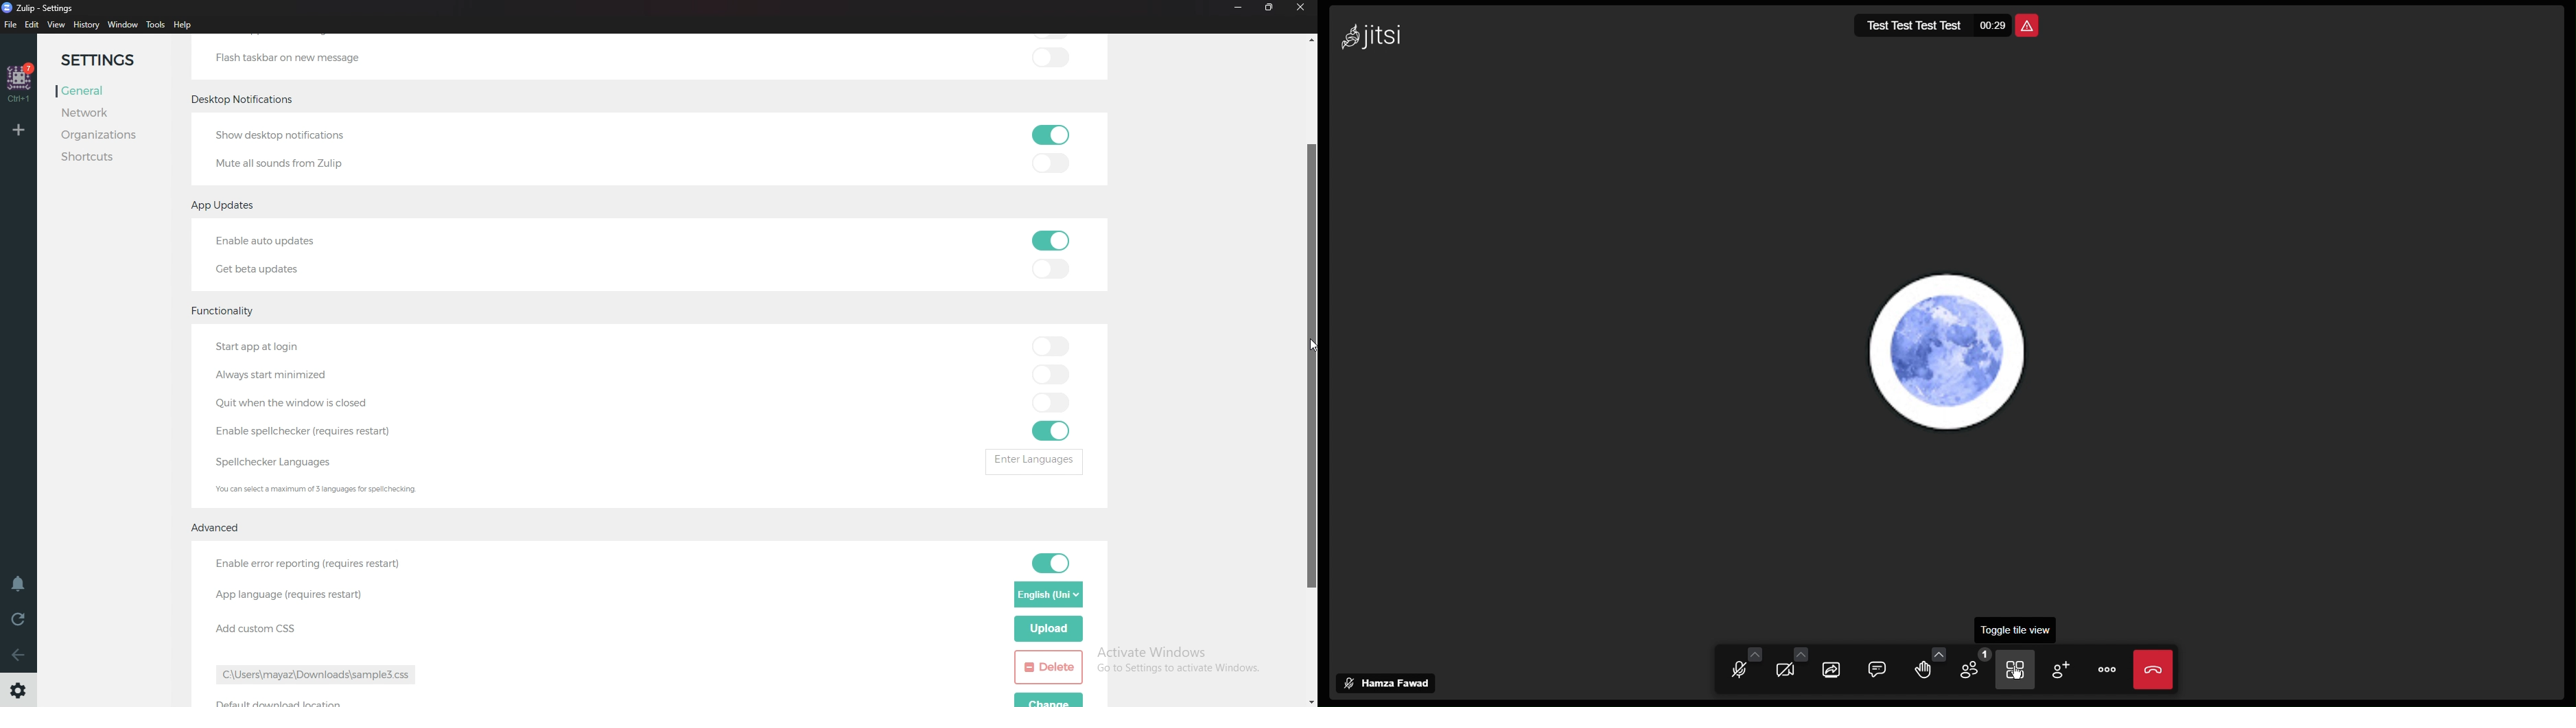  Describe the element at coordinates (262, 268) in the screenshot. I see `Get beta updates` at that location.